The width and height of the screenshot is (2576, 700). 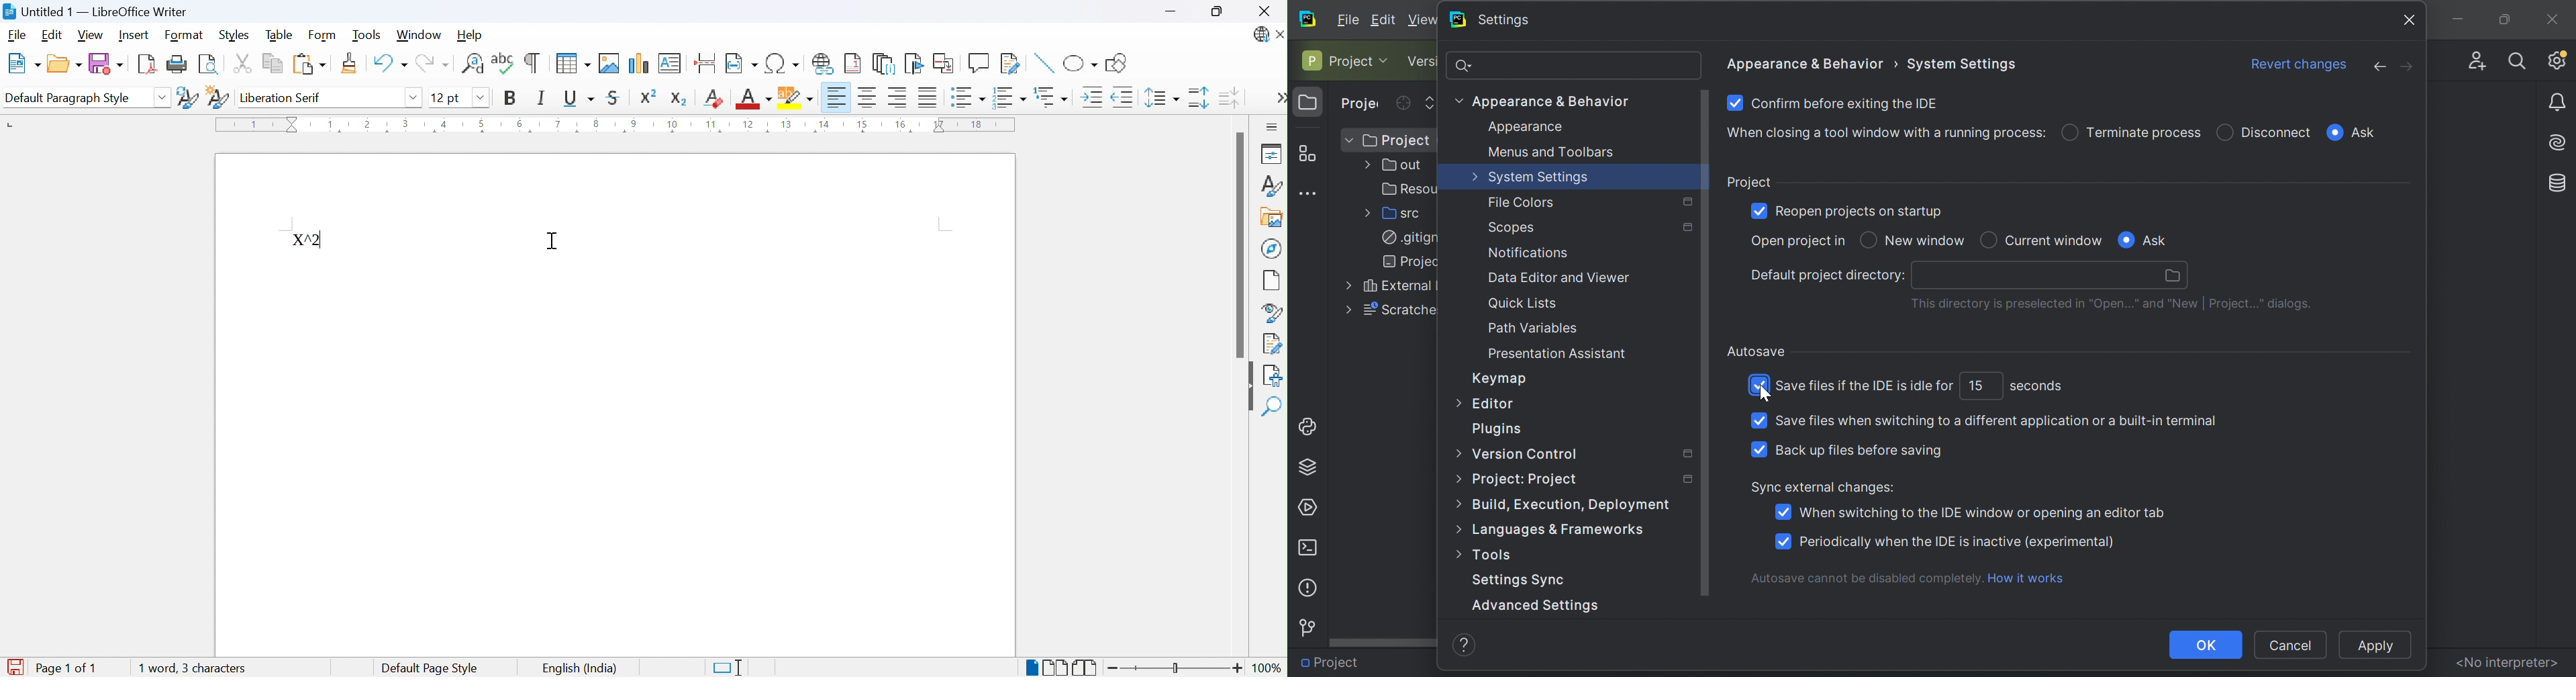 I want to click on Style inspector, so click(x=1271, y=312).